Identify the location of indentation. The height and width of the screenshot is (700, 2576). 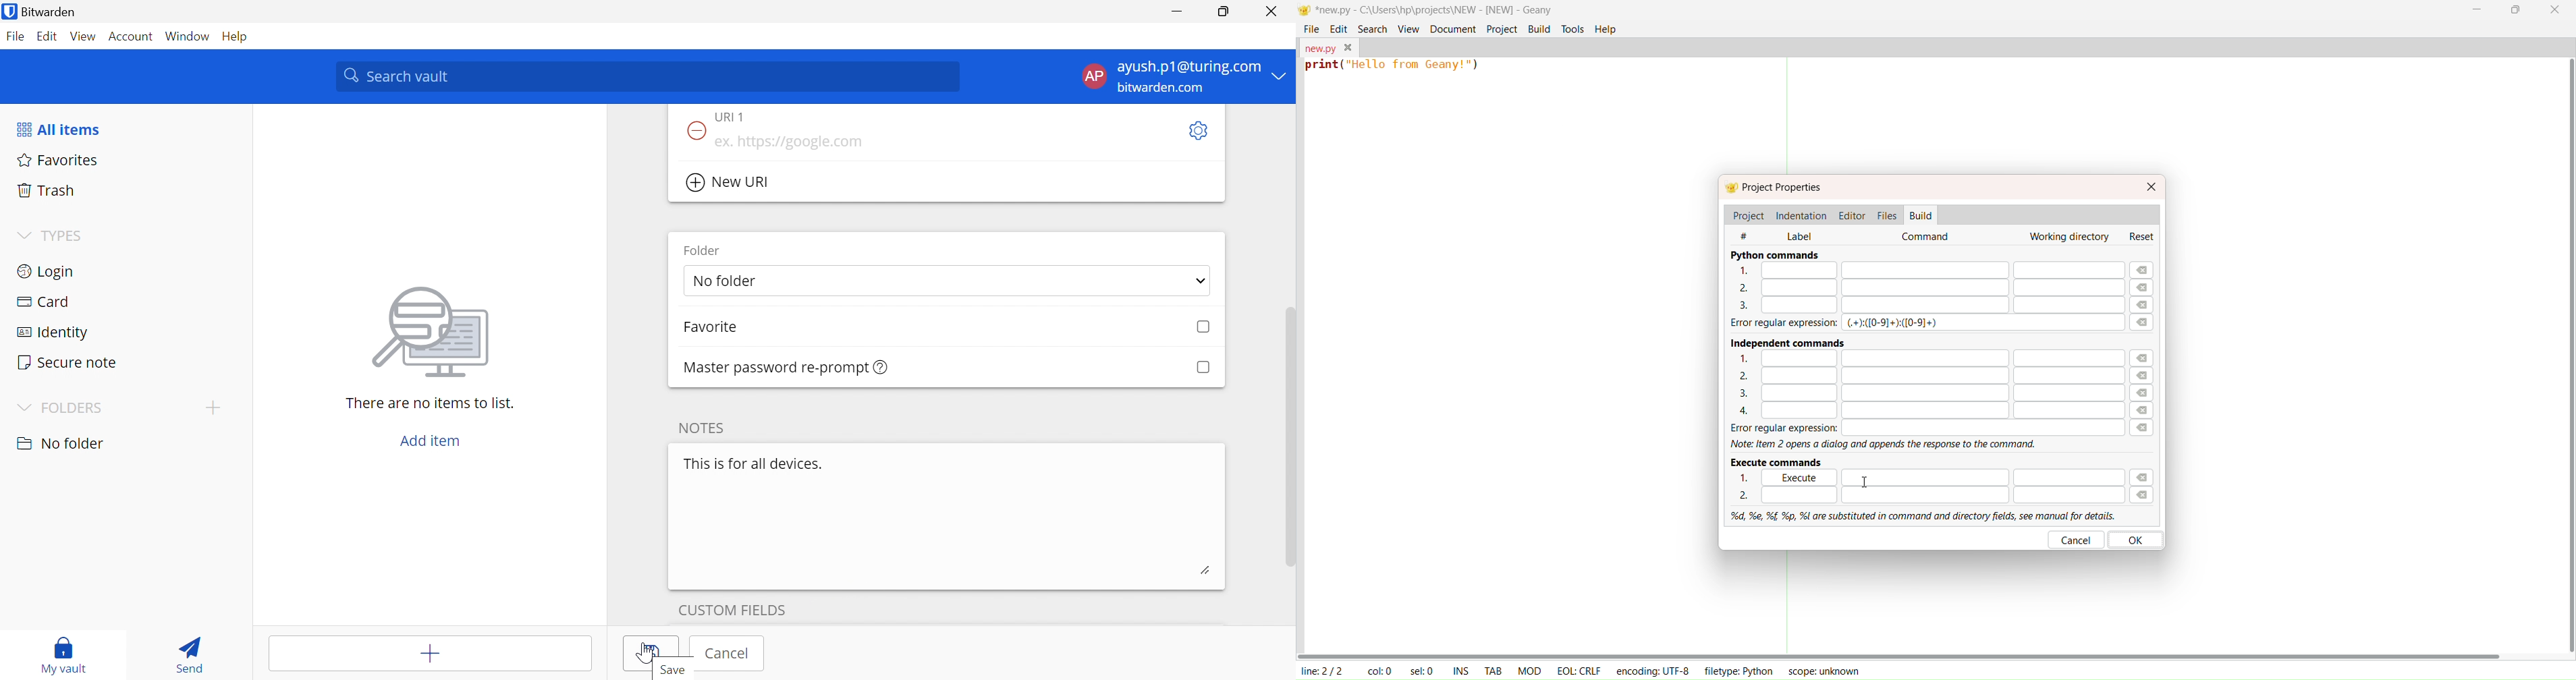
(1803, 214).